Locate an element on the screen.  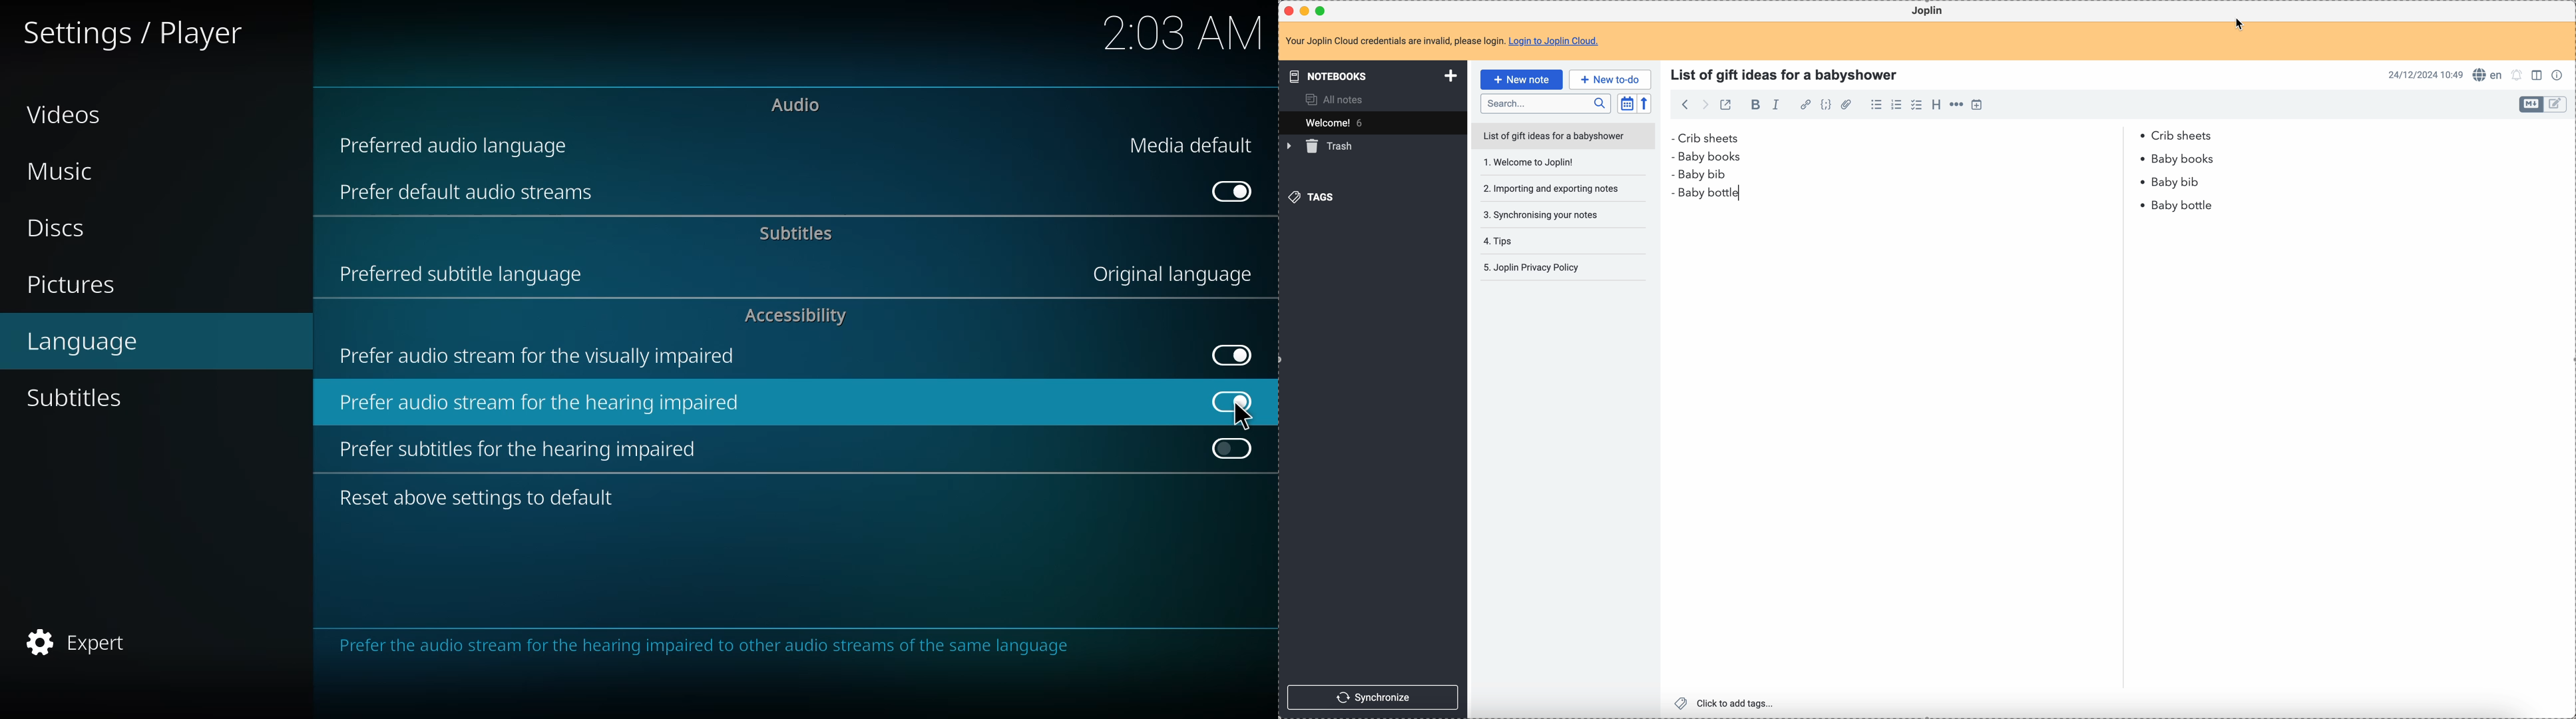
synchronising your notes is located at coordinates (1549, 215).